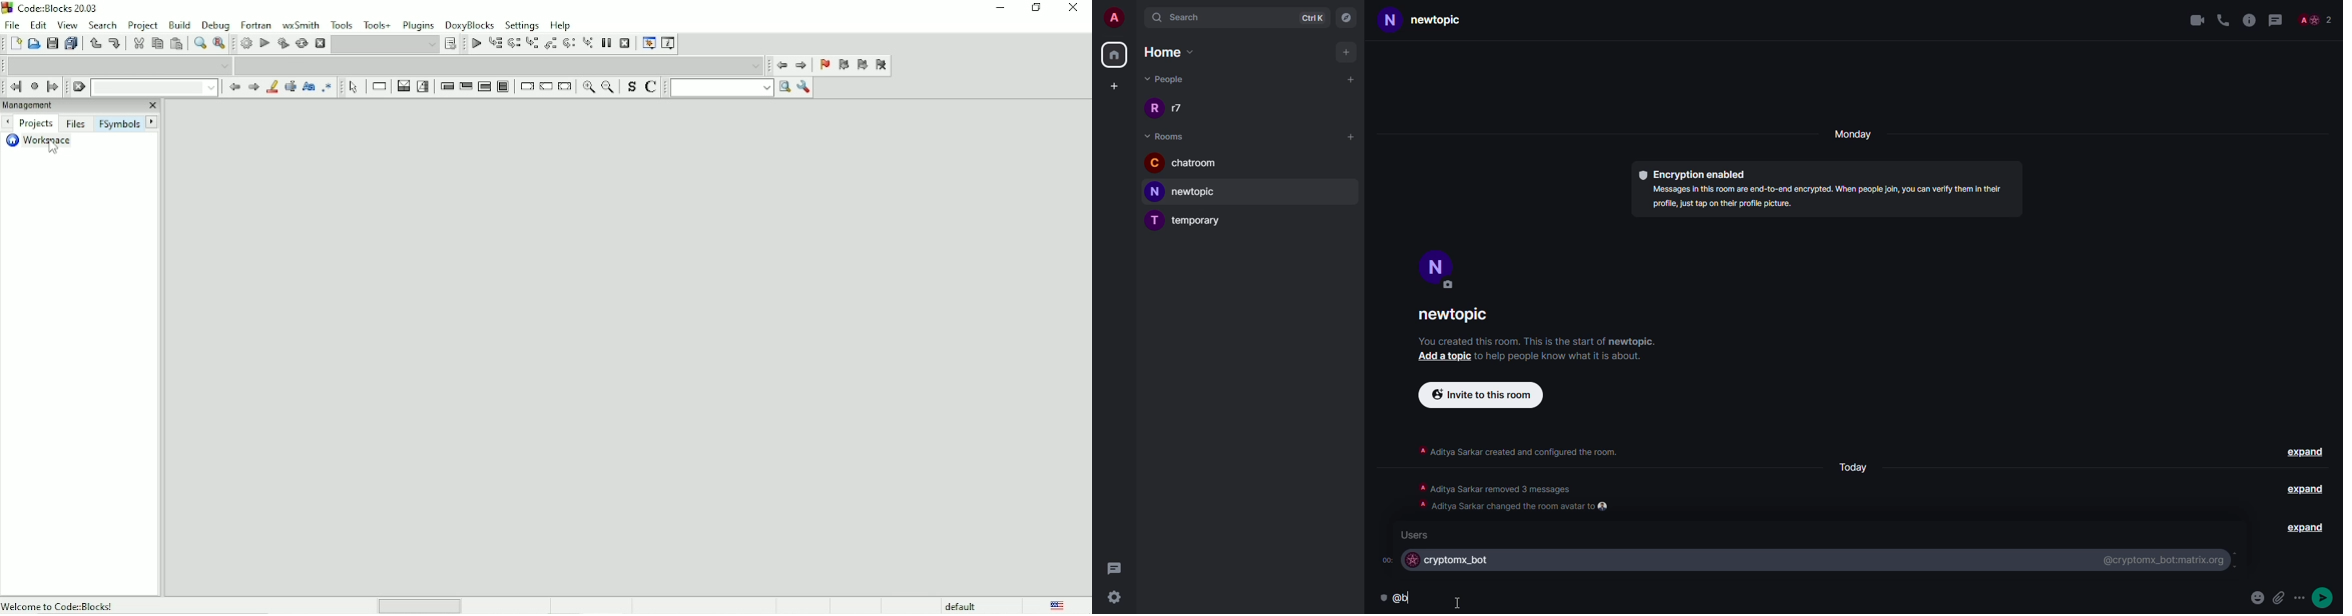 This screenshot has height=616, width=2352. Describe the element at coordinates (54, 87) in the screenshot. I see `Jump forward` at that location.